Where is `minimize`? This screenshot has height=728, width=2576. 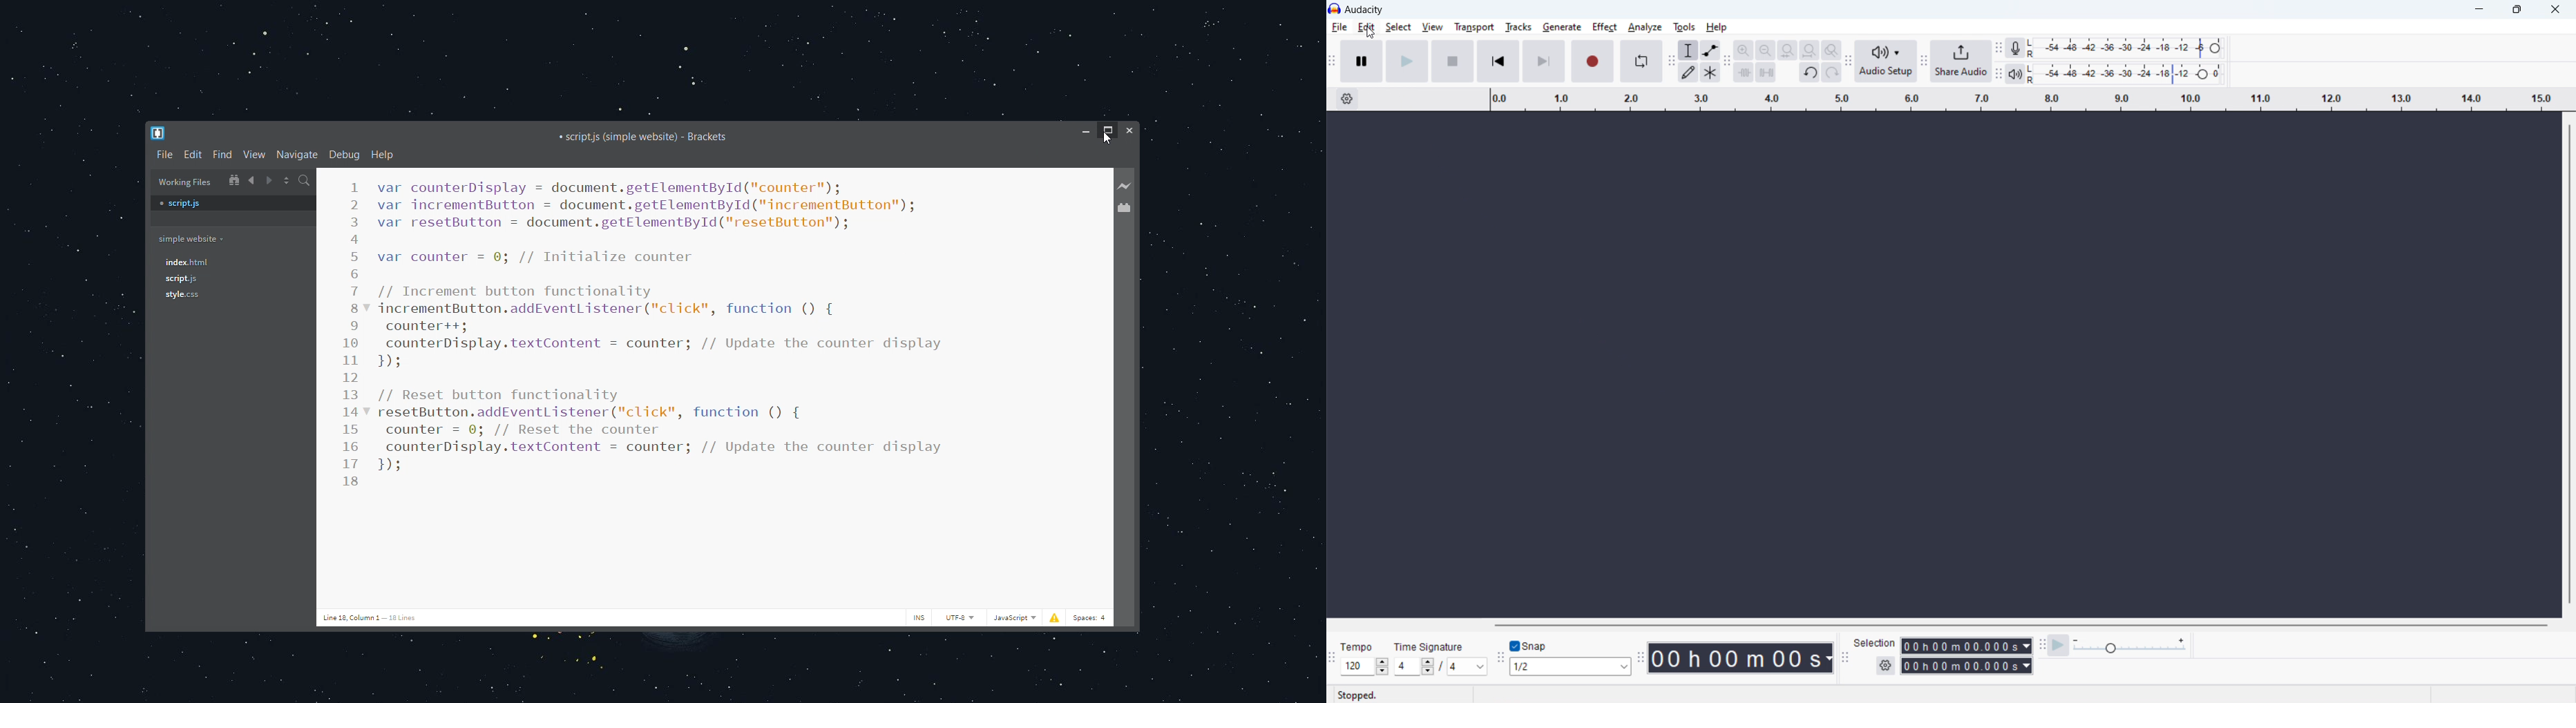
minimize is located at coordinates (1085, 132).